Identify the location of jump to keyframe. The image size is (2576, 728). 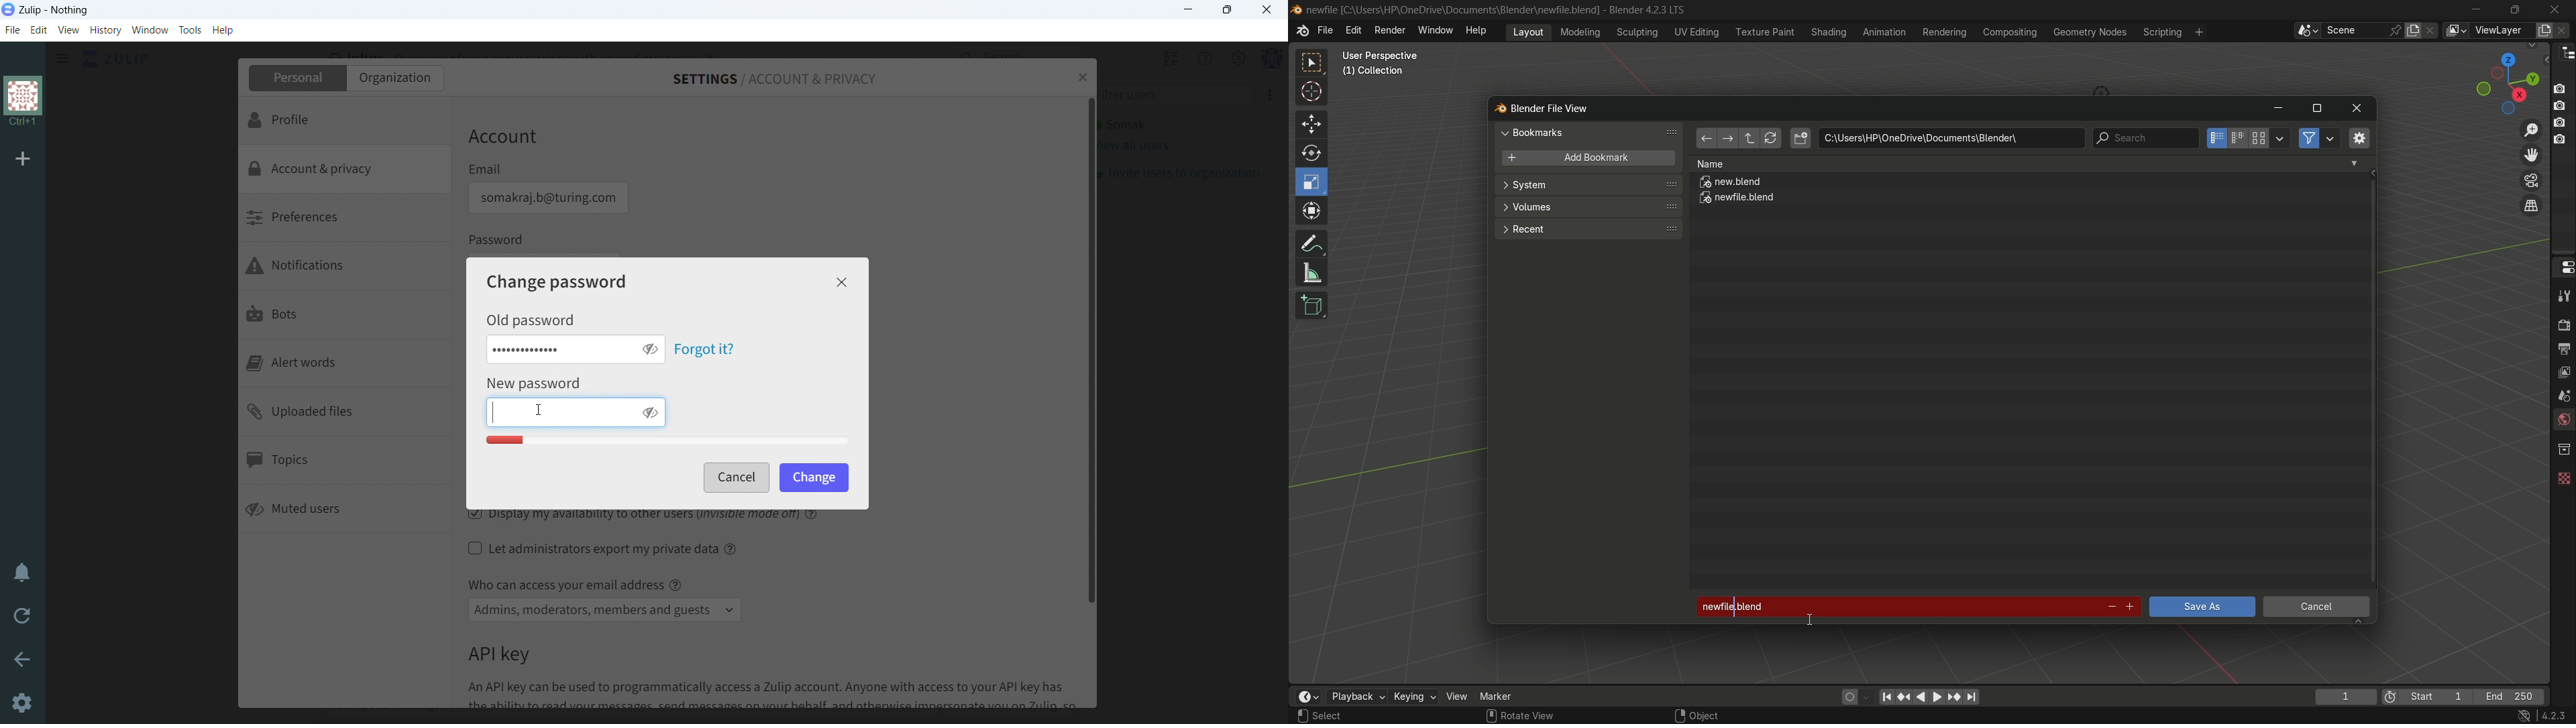
(1954, 696).